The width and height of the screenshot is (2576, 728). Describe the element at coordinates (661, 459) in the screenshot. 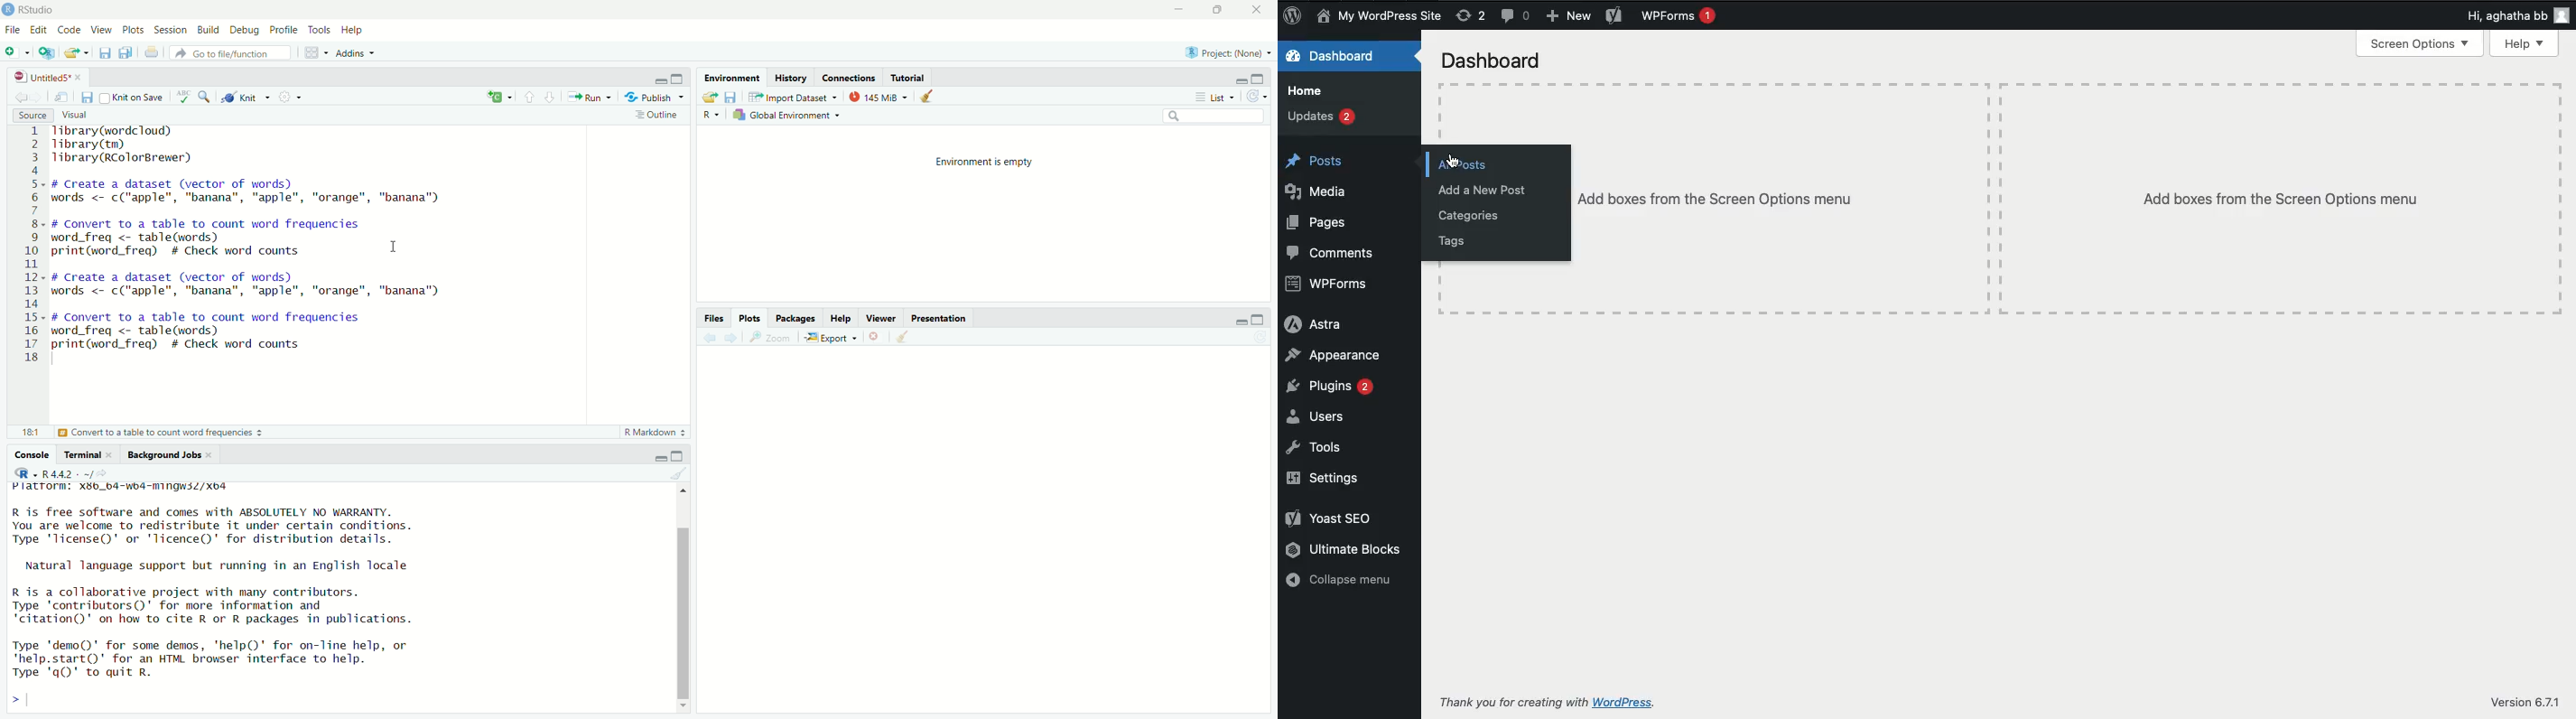

I see `Minimize` at that location.